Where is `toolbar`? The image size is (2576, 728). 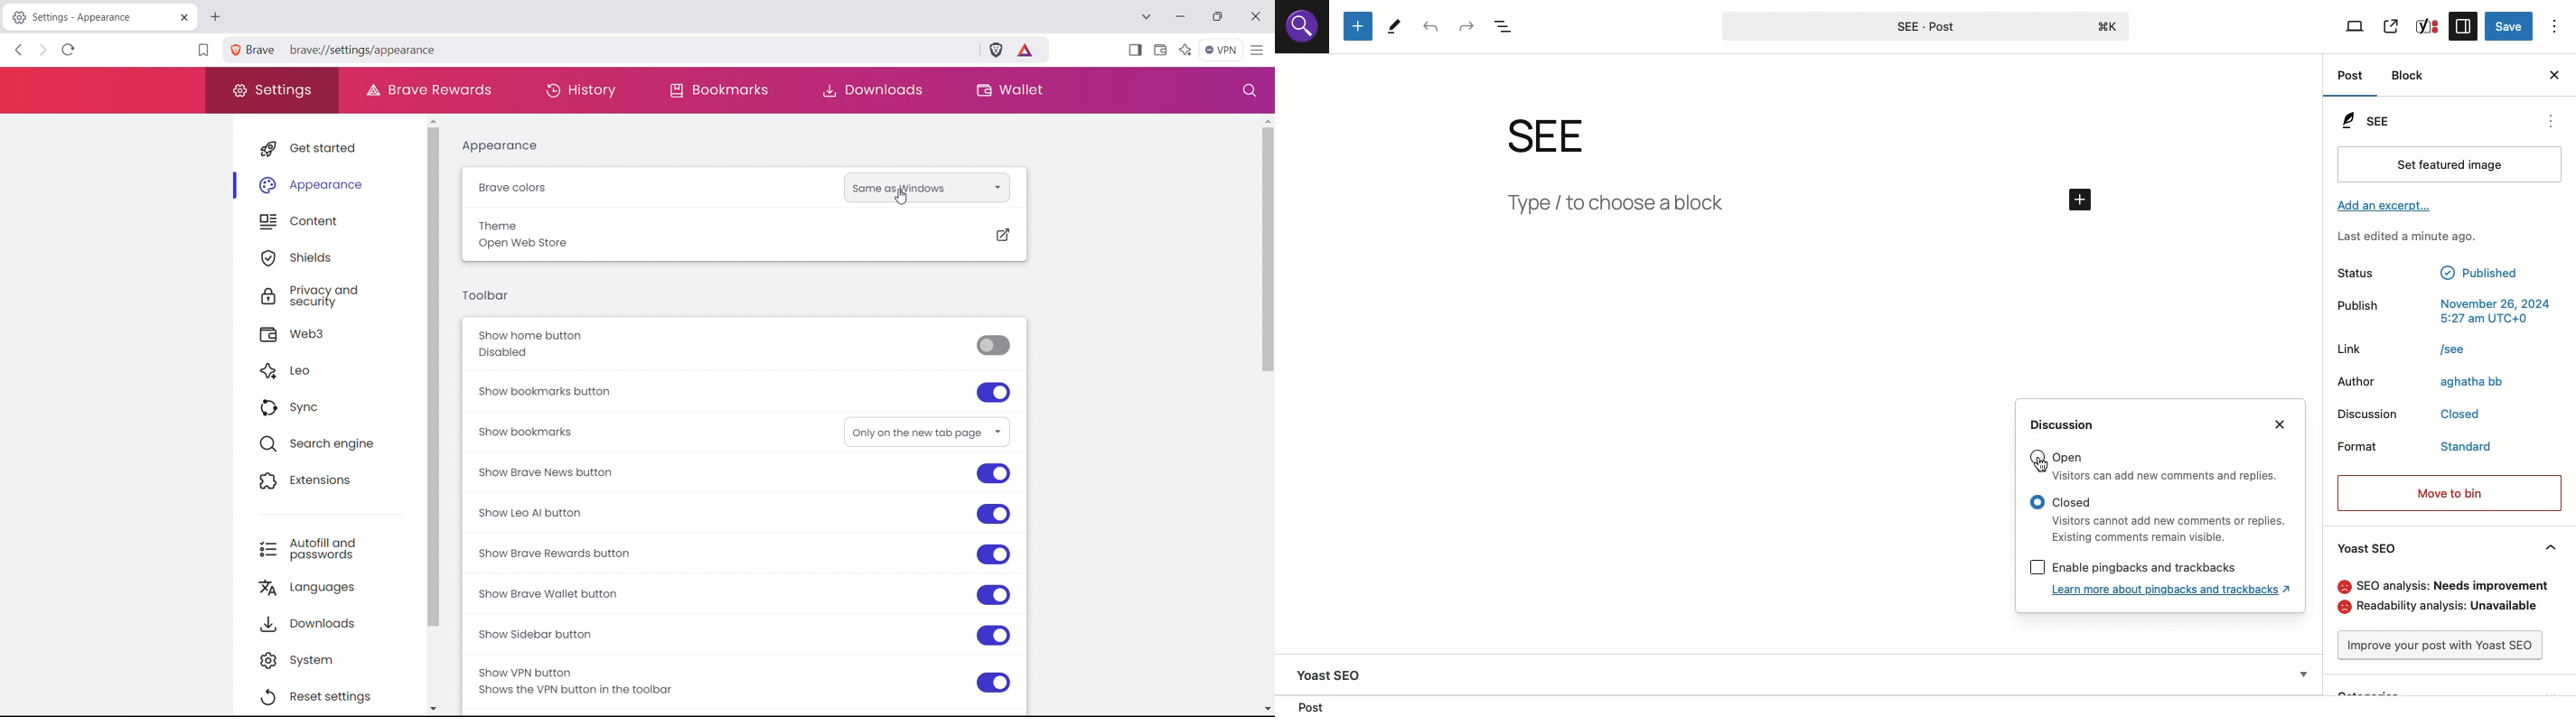
toolbar is located at coordinates (486, 295).